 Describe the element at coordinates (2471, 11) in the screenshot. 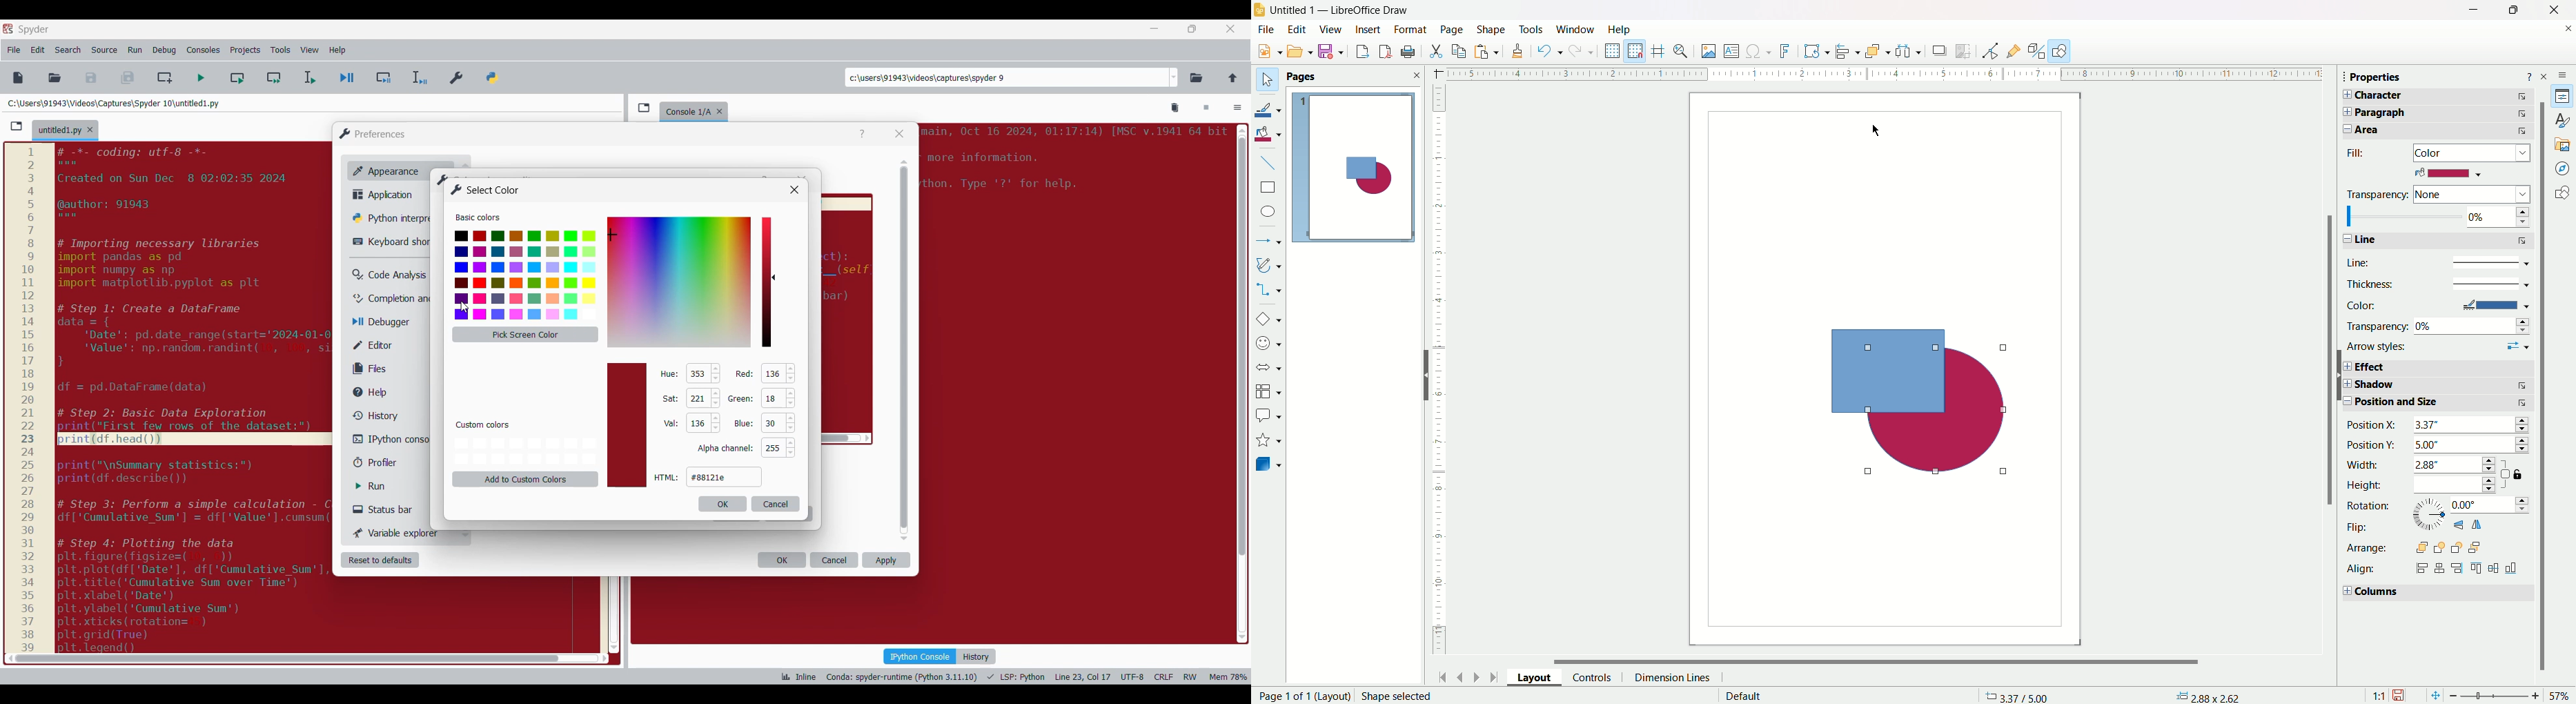

I see `minimize` at that location.